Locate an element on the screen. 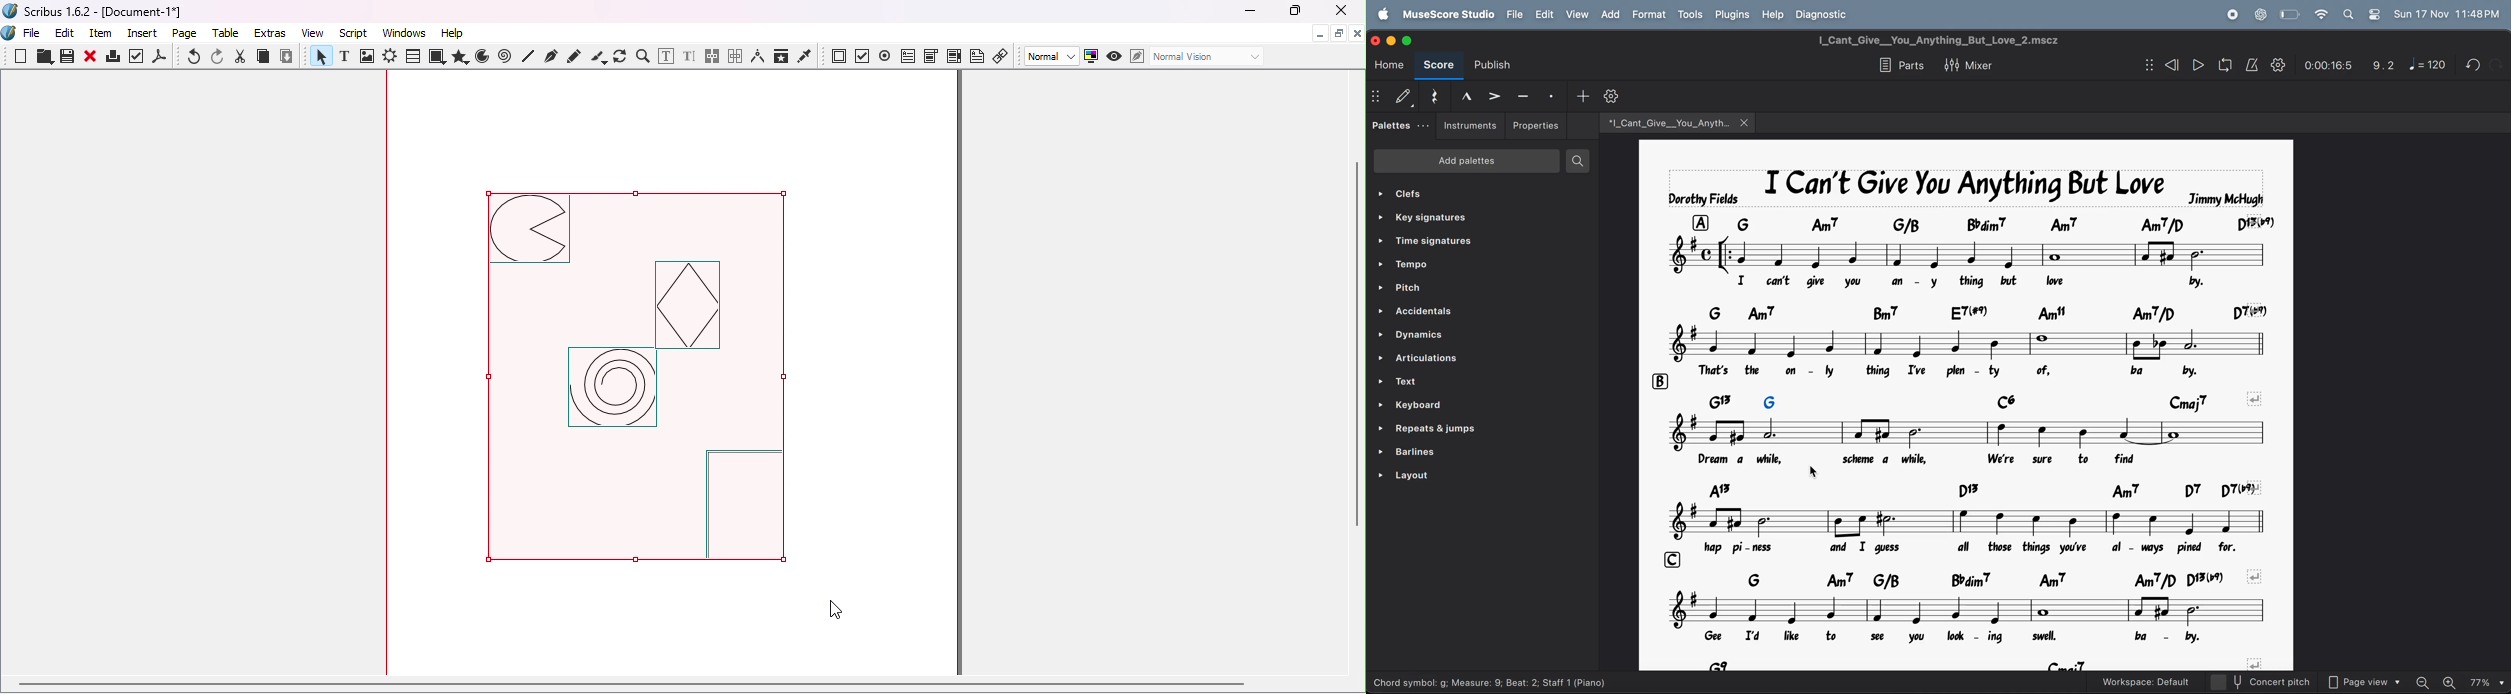 The height and width of the screenshot is (700, 2520). Paste is located at coordinates (287, 57).